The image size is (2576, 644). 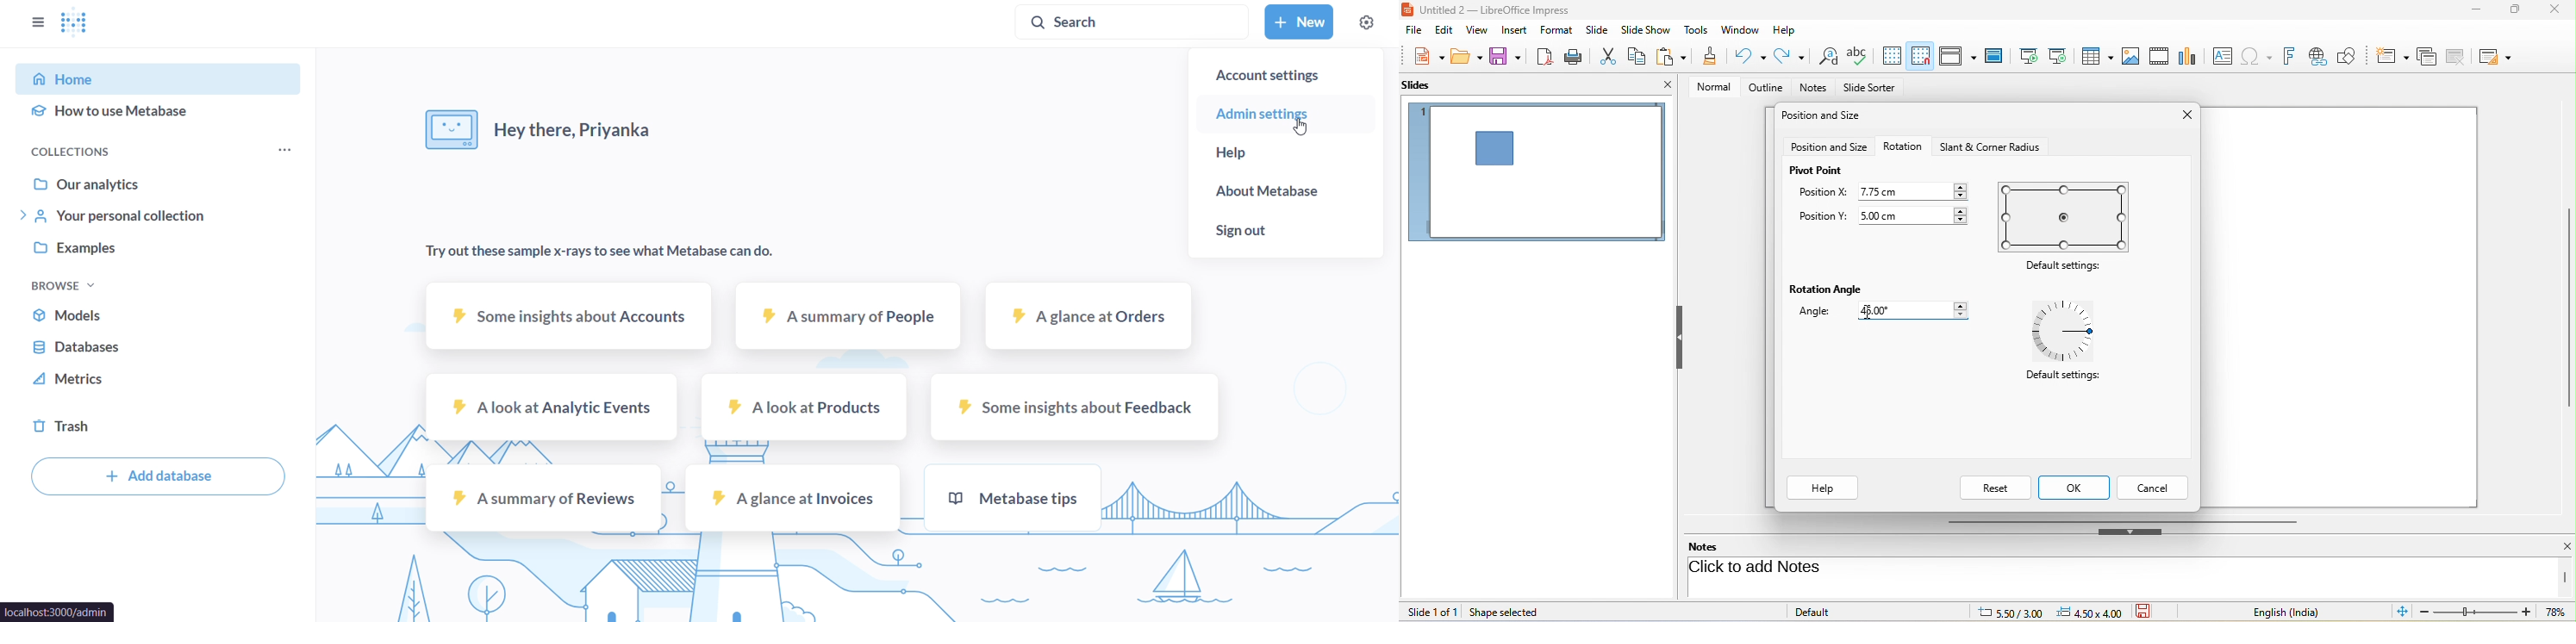 I want to click on image, so click(x=2131, y=55).